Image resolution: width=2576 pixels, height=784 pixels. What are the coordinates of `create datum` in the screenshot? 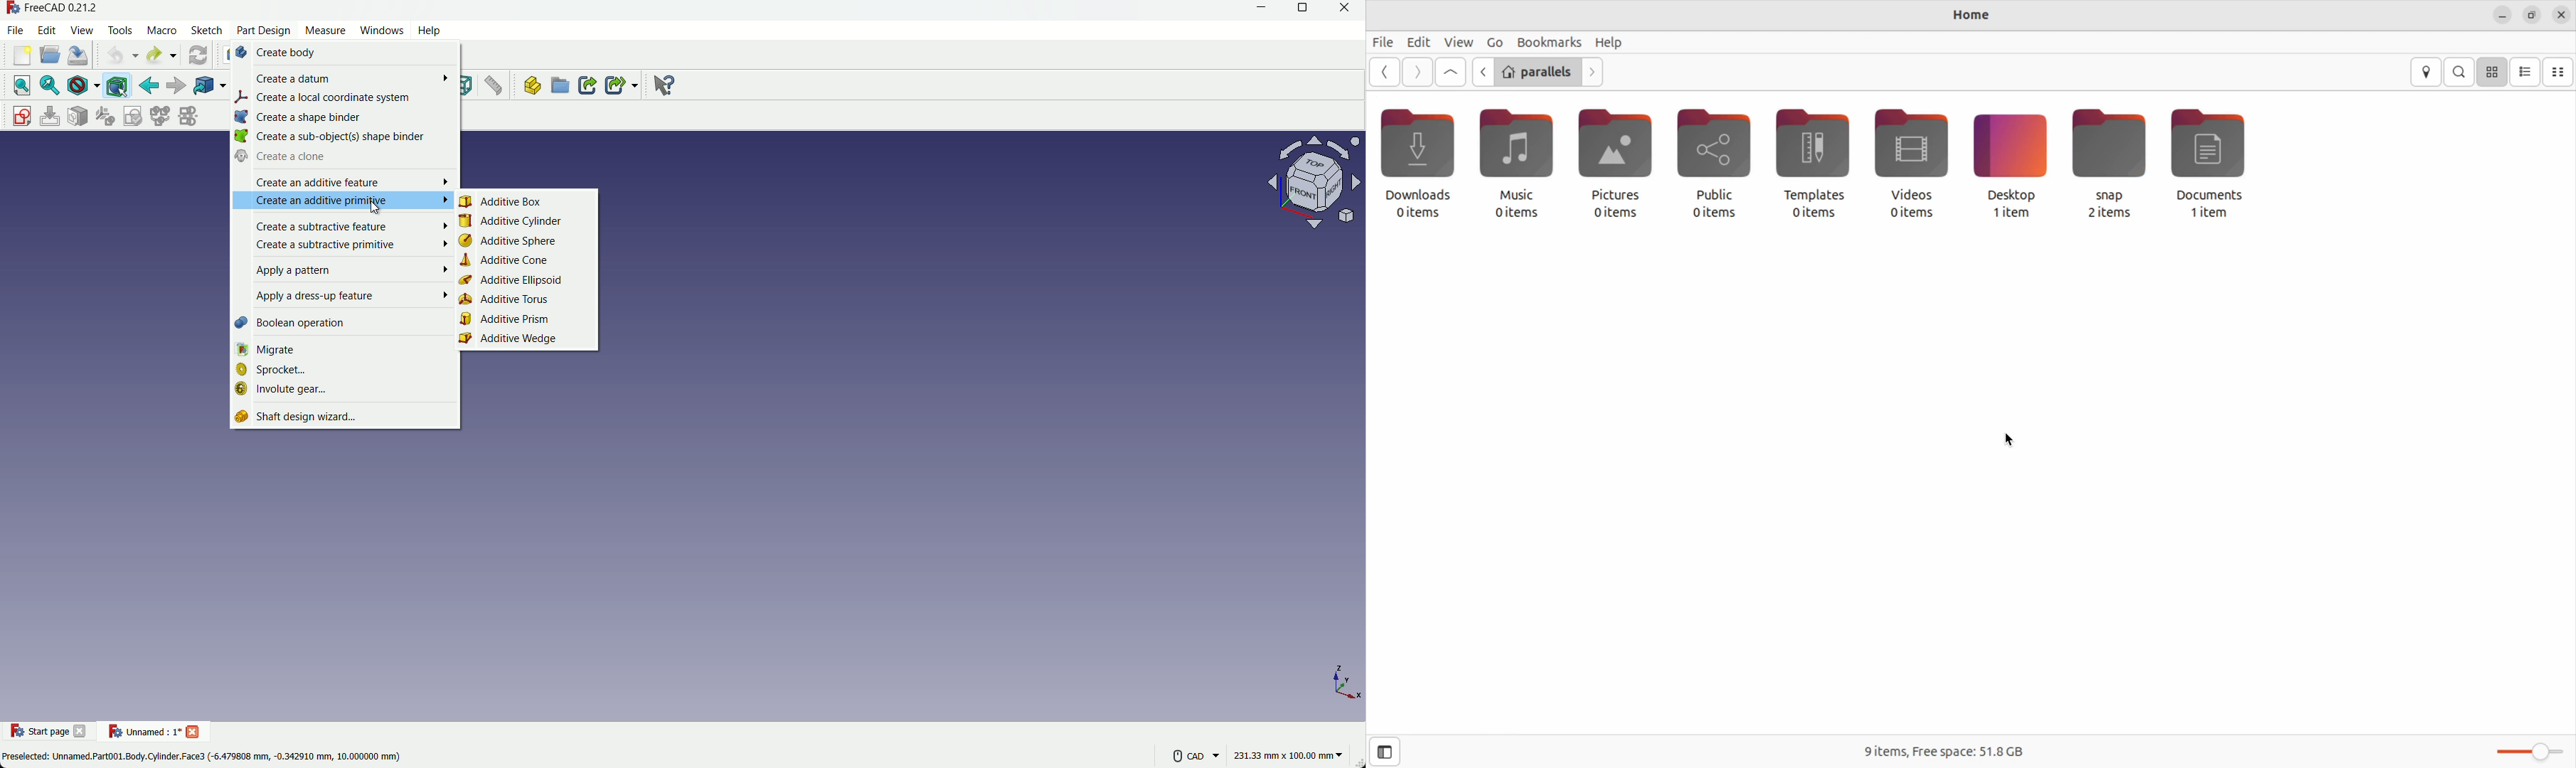 It's located at (344, 78).